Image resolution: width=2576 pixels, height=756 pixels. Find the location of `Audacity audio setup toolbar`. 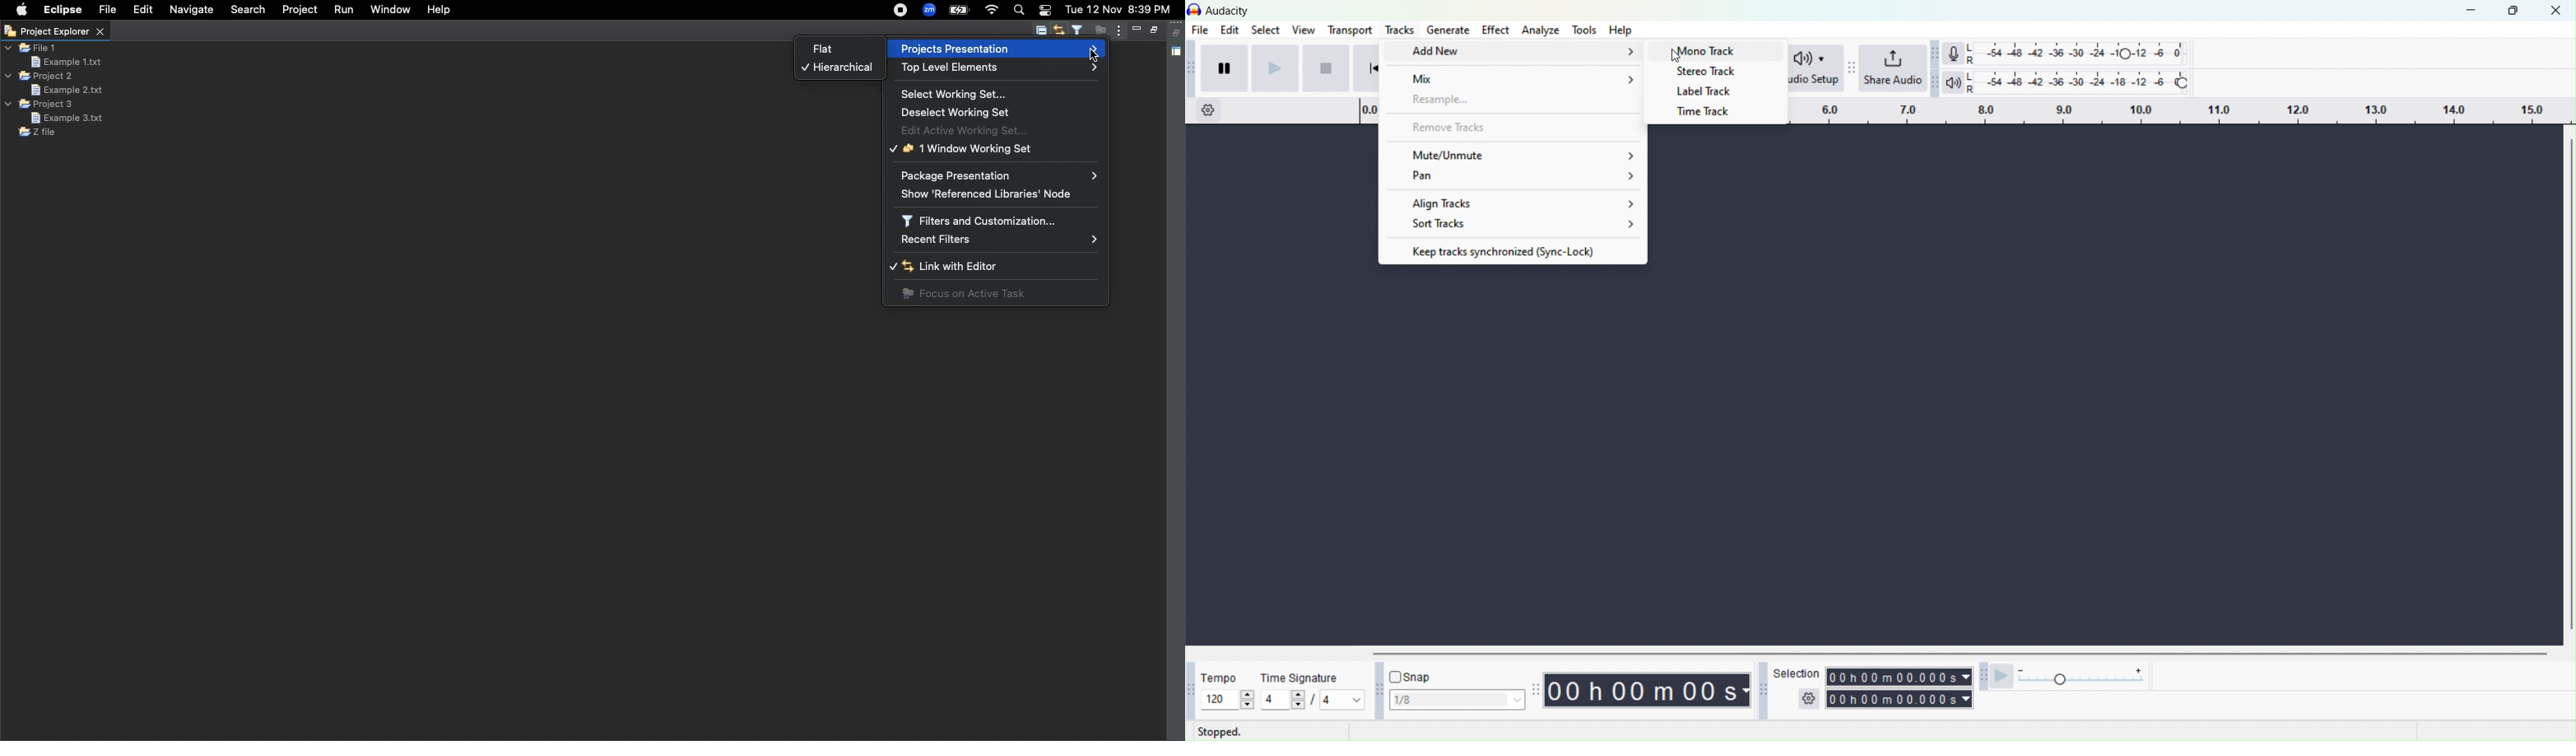

Audacity audio setup toolbar is located at coordinates (1769, 68).